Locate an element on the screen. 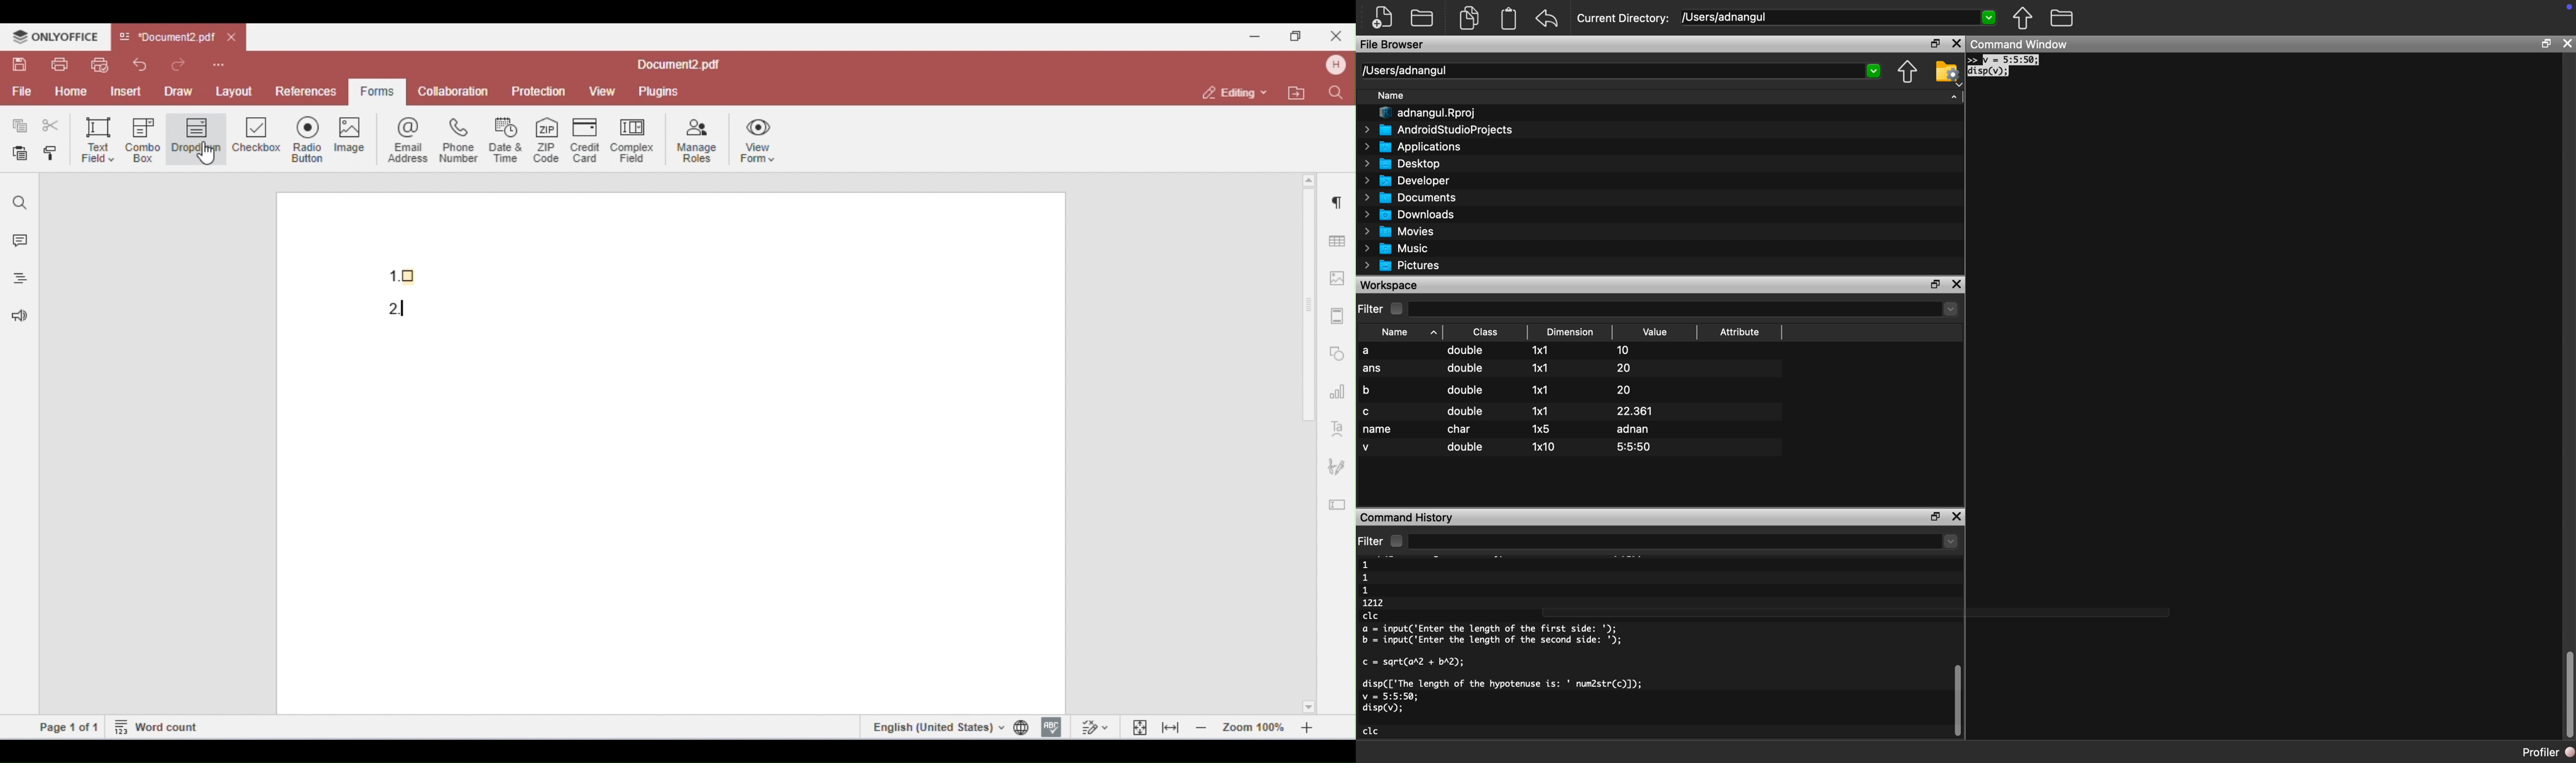 This screenshot has height=784, width=2576. Filter is located at coordinates (1383, 308).